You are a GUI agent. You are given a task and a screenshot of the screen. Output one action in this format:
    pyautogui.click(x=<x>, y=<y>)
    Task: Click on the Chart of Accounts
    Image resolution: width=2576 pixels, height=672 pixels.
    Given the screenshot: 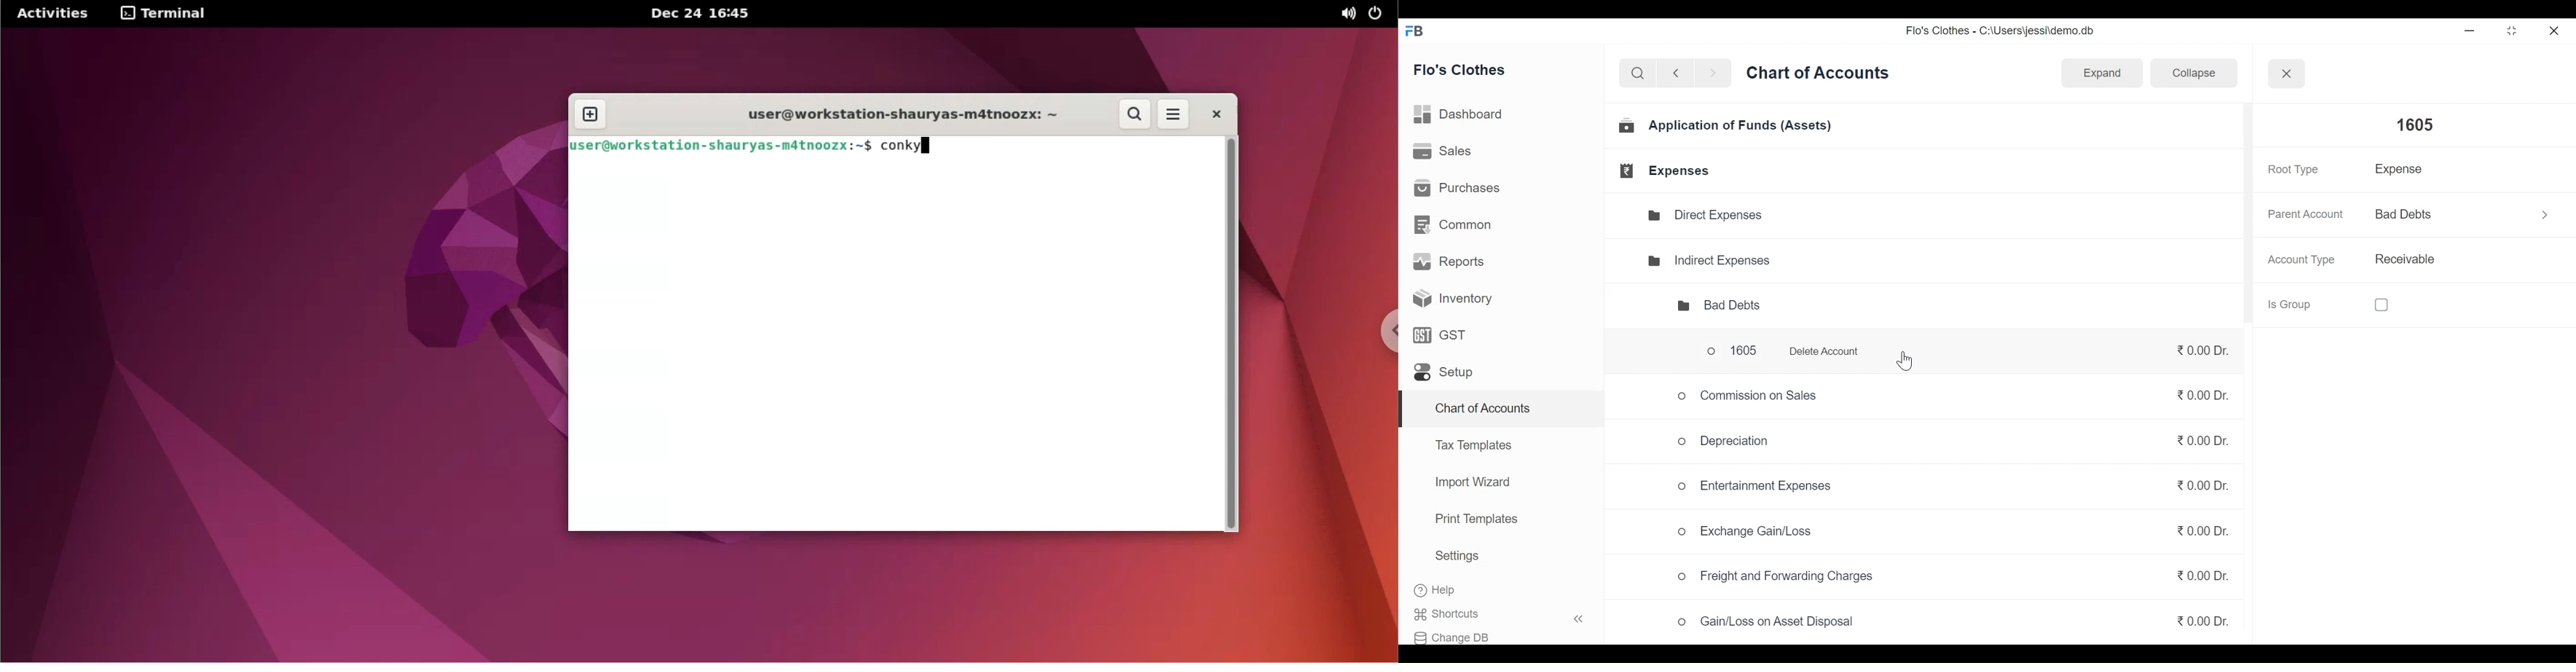 What is the action you would take?
    pyautogui.click(x=1821, y=77)
    